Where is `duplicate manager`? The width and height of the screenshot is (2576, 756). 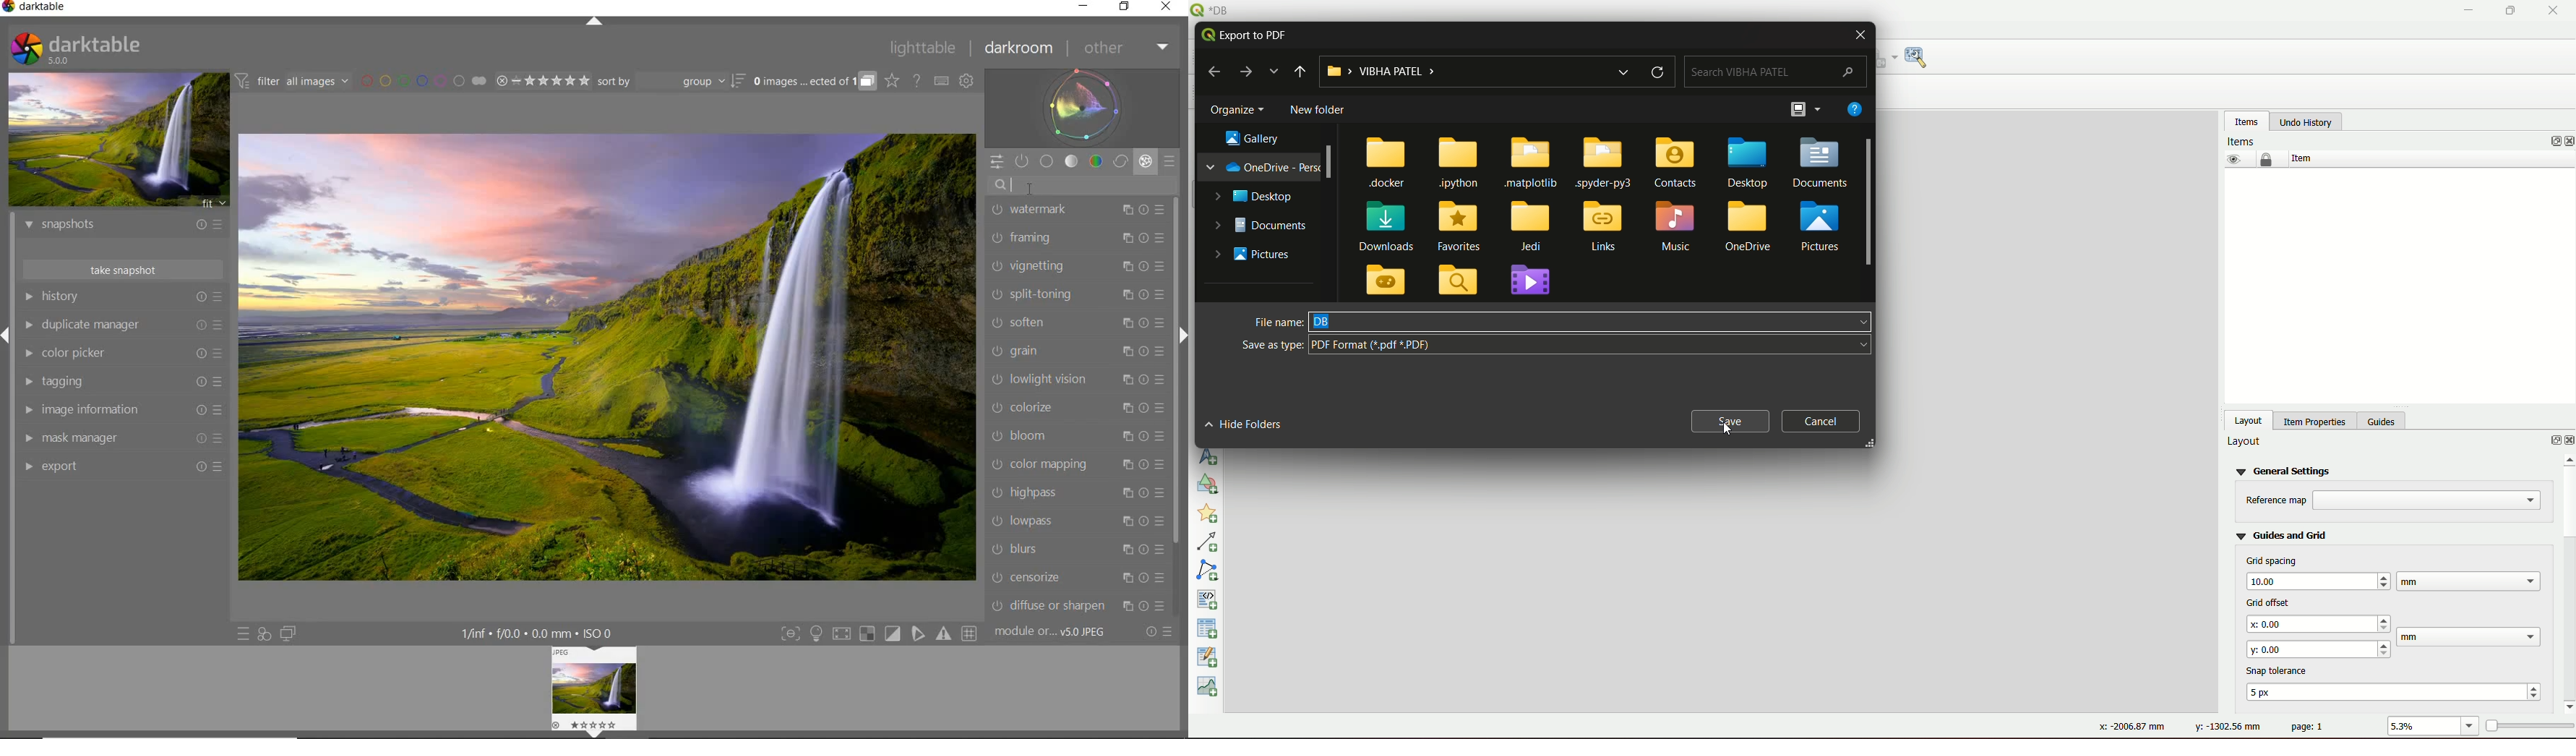 duplicate manager is located at coordinates (122, 324).